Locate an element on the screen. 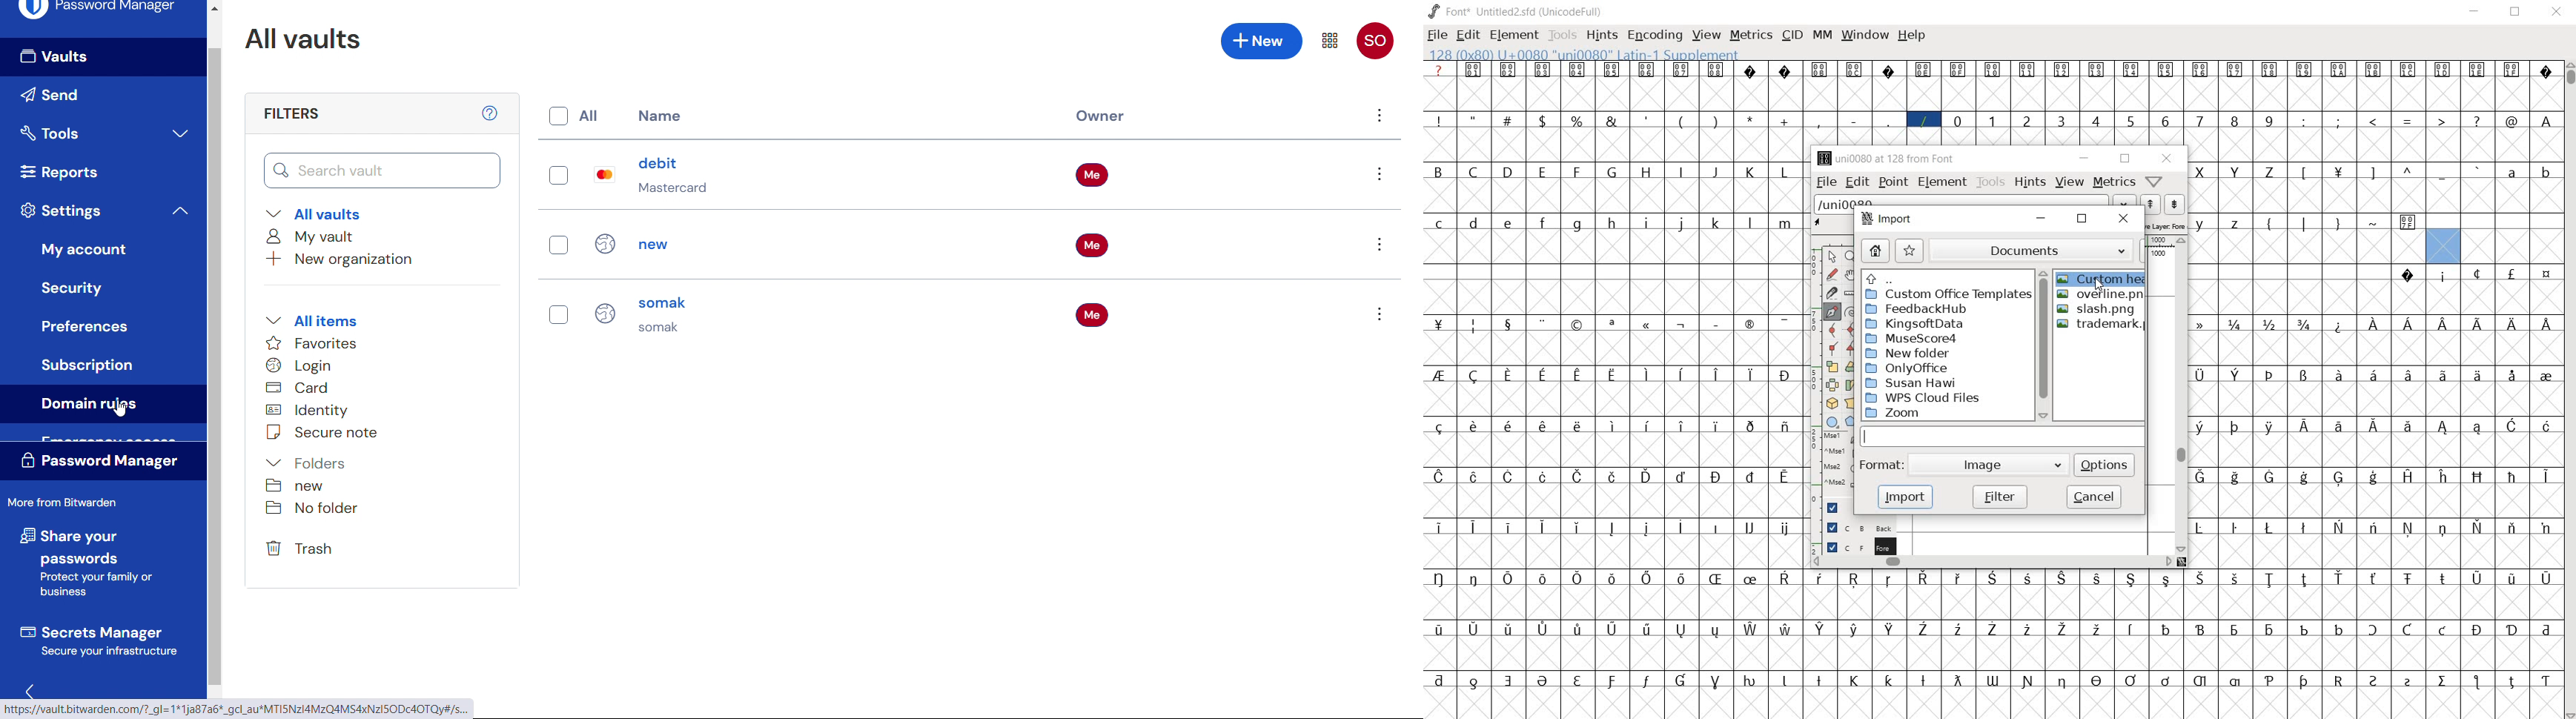  expand tools is located at coordinates (180, 132).